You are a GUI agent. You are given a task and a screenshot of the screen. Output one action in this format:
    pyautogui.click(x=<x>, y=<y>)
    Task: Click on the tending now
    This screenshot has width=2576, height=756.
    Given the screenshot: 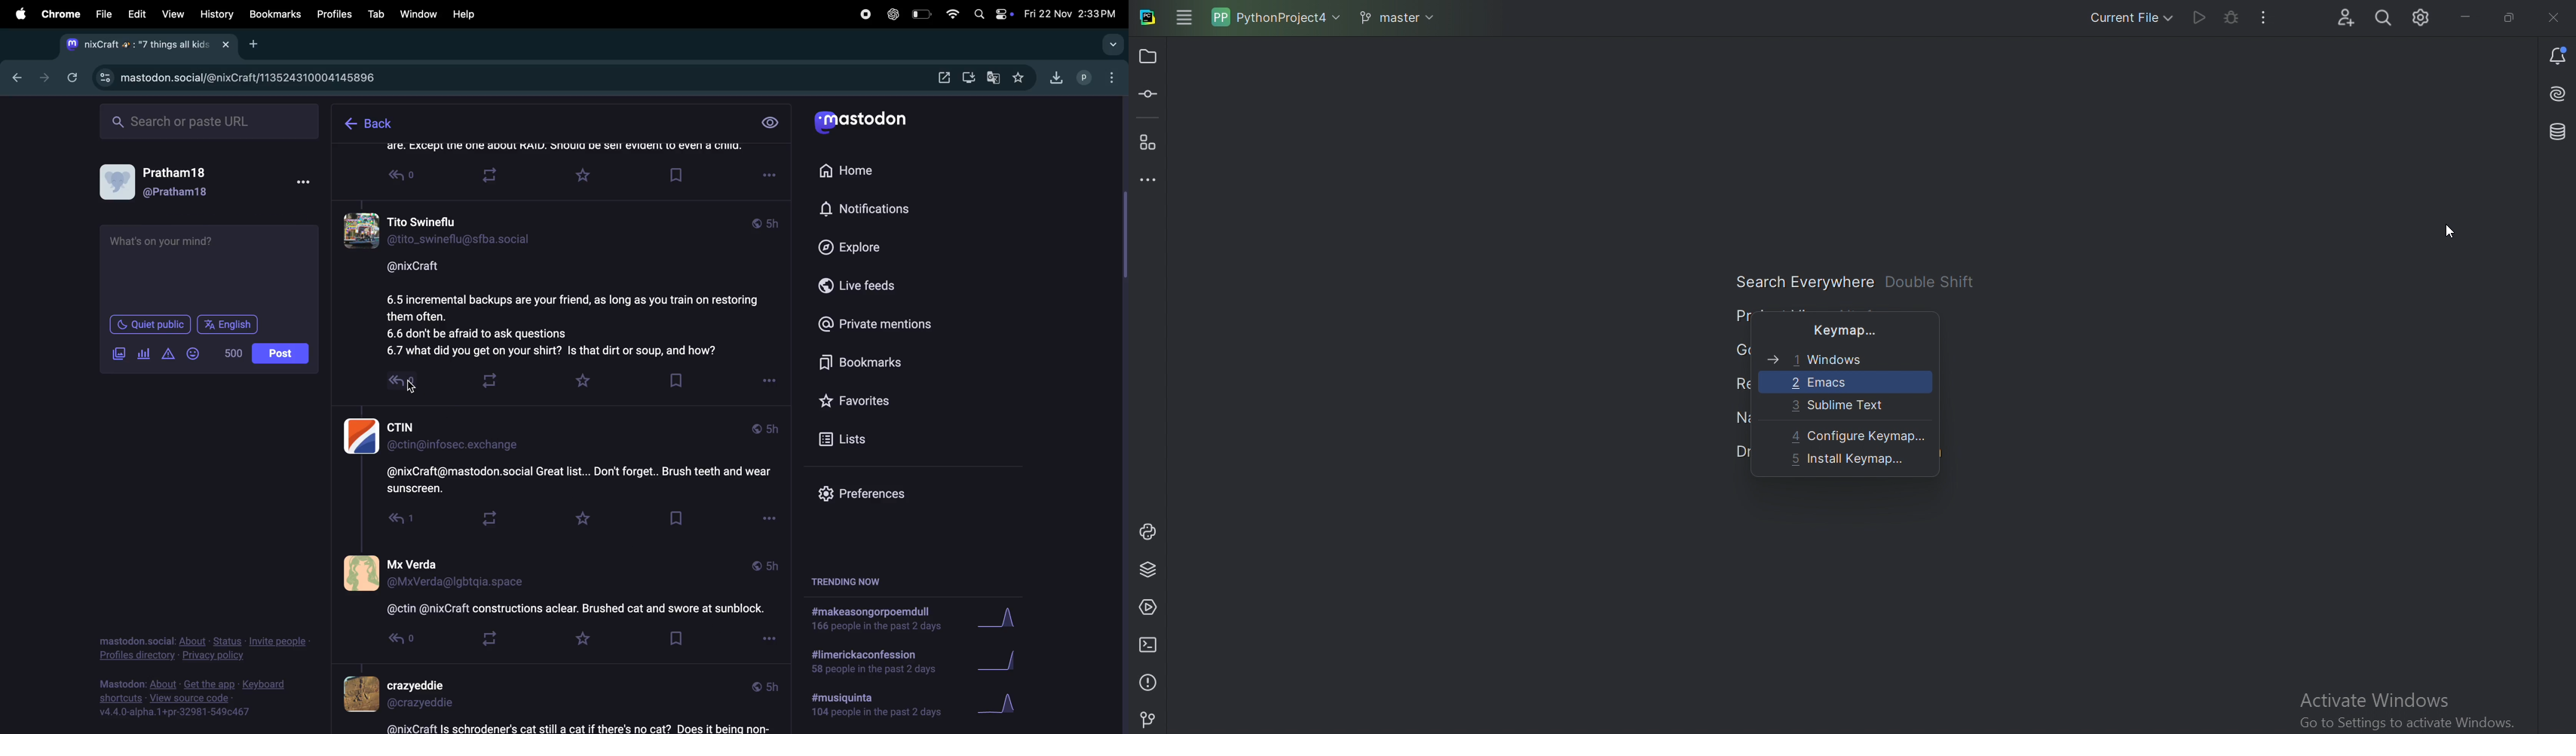 What is the action you would take?
    pyautogui.click(x=854, y=582)
    